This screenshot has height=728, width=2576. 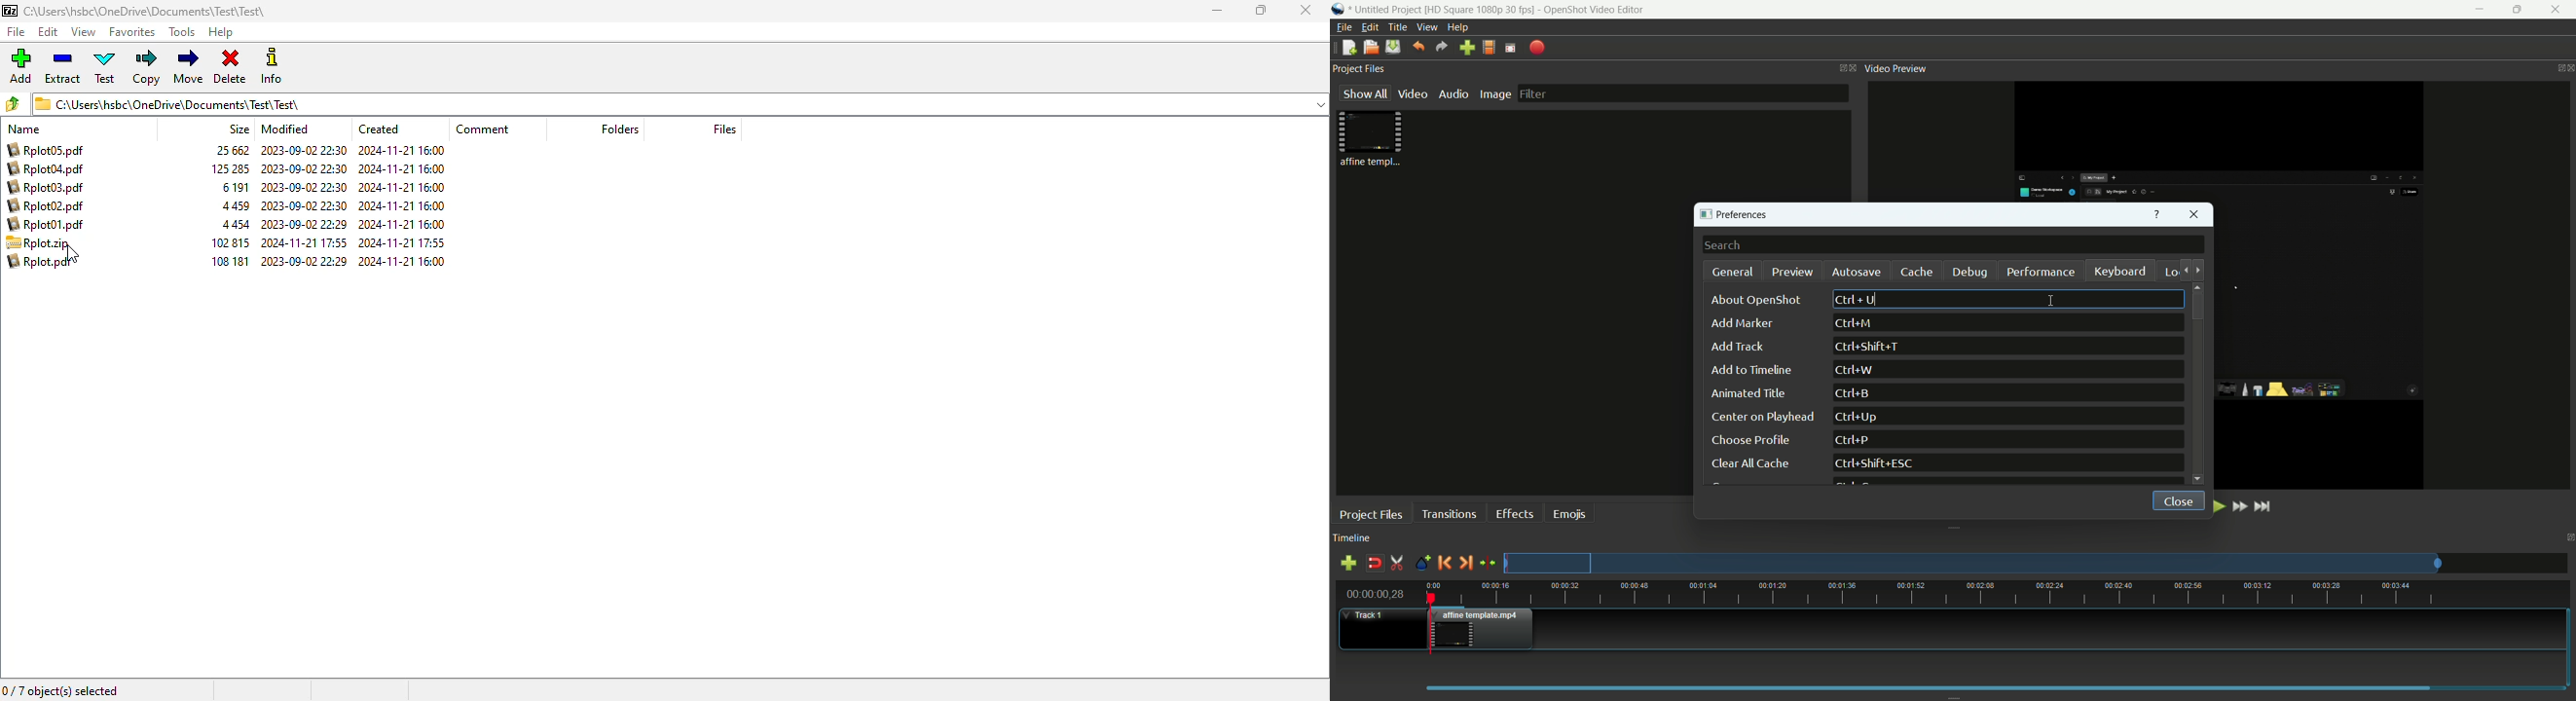 I want to click on preview track, so click(x=1972, y=563).